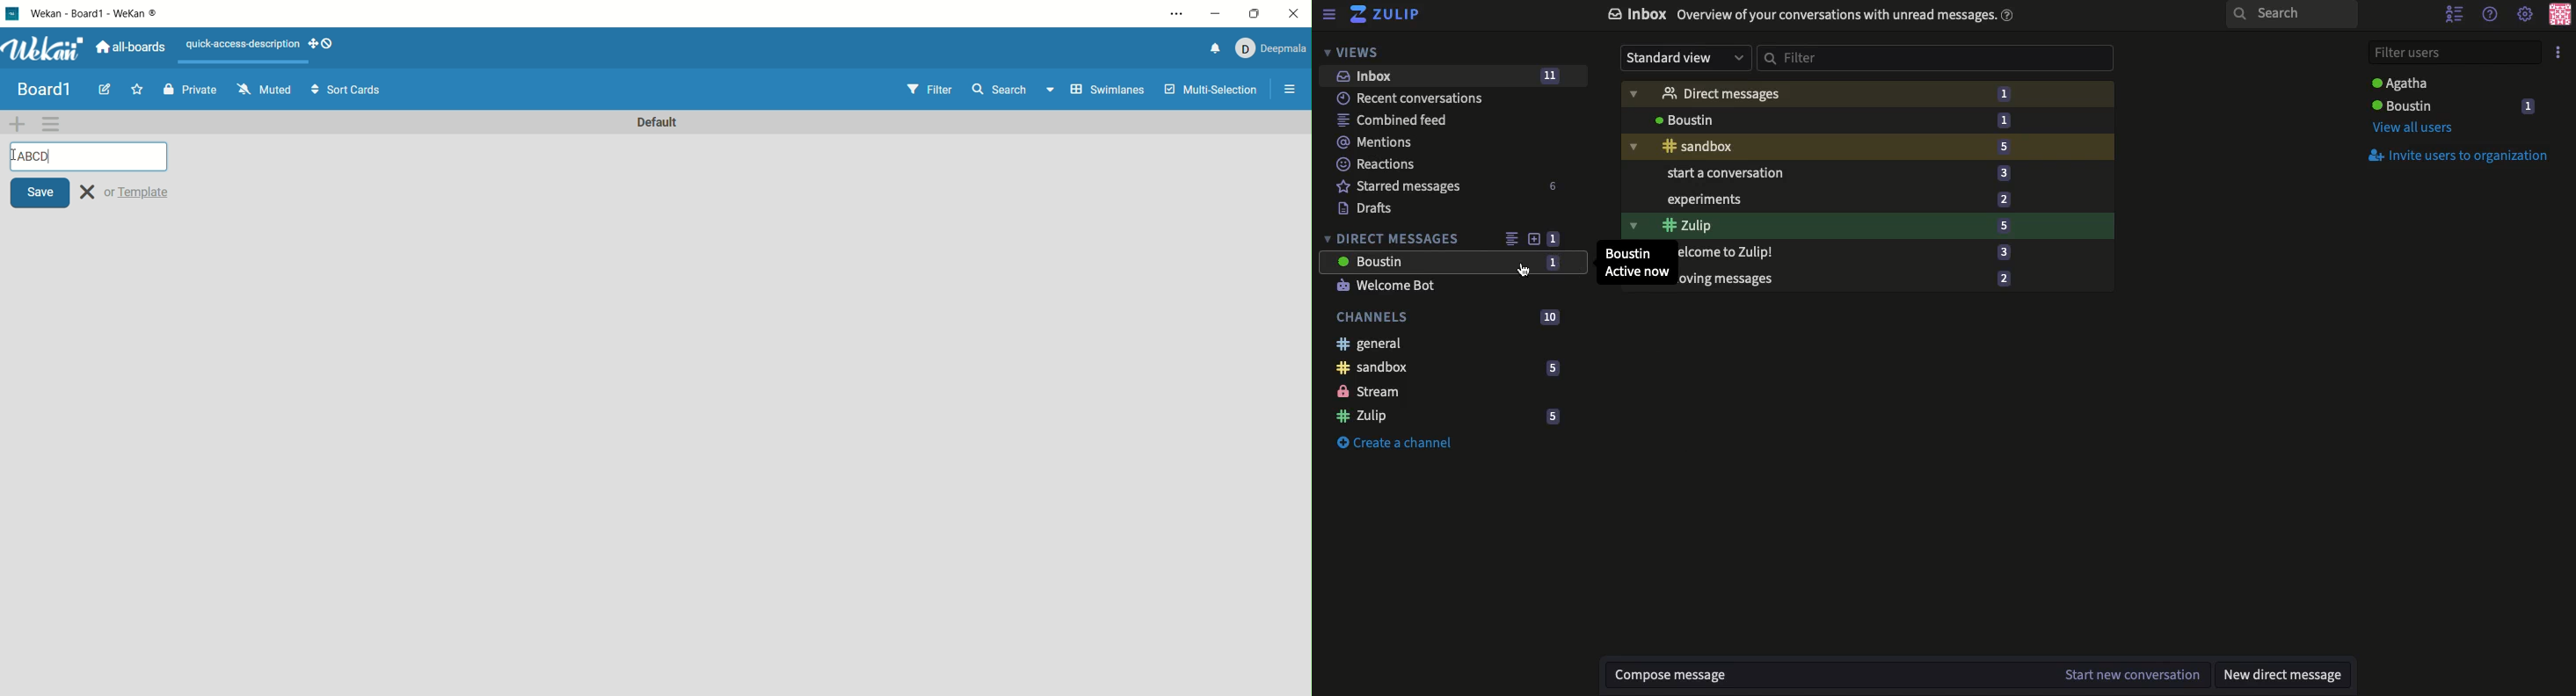  What do you see at coordinates (17, 123) in the screenshot?
I see `add swimlane` at bounding box center [17, 123].